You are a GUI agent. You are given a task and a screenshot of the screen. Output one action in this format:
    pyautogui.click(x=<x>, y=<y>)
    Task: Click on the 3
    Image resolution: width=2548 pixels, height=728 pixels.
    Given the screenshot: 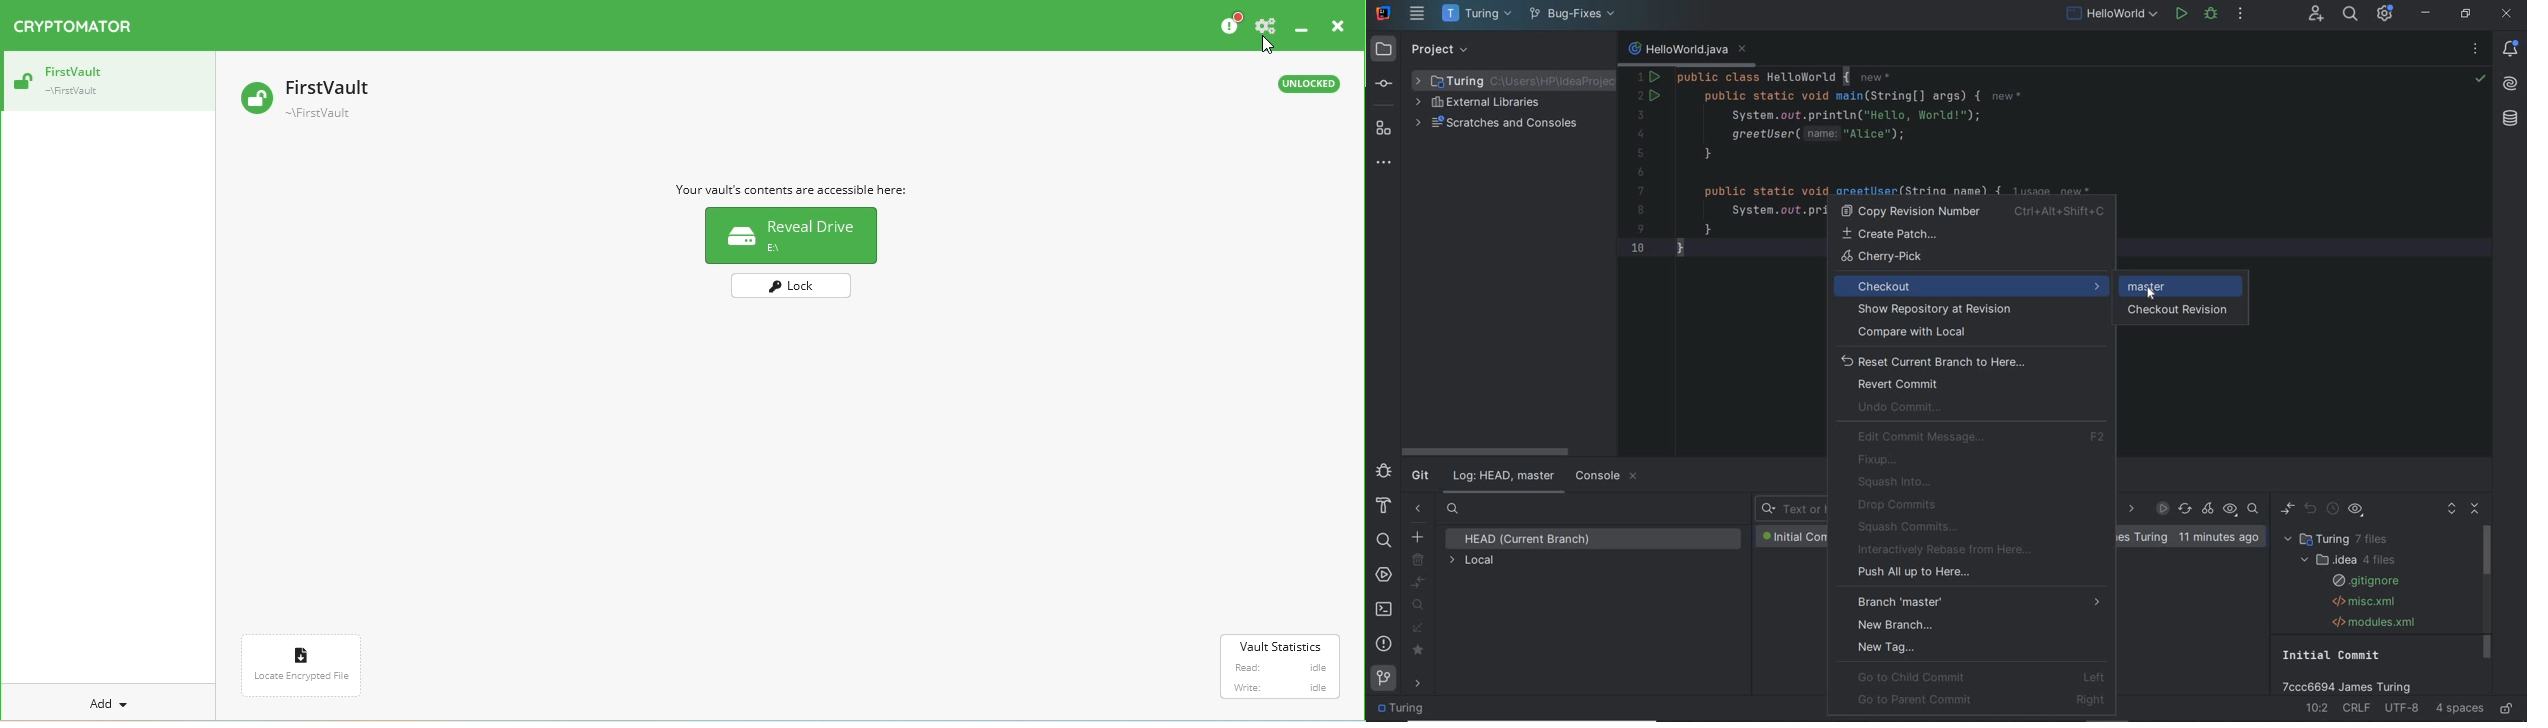 What is the action you would take?
    pyautogui.click(x=1638, y=115)
    